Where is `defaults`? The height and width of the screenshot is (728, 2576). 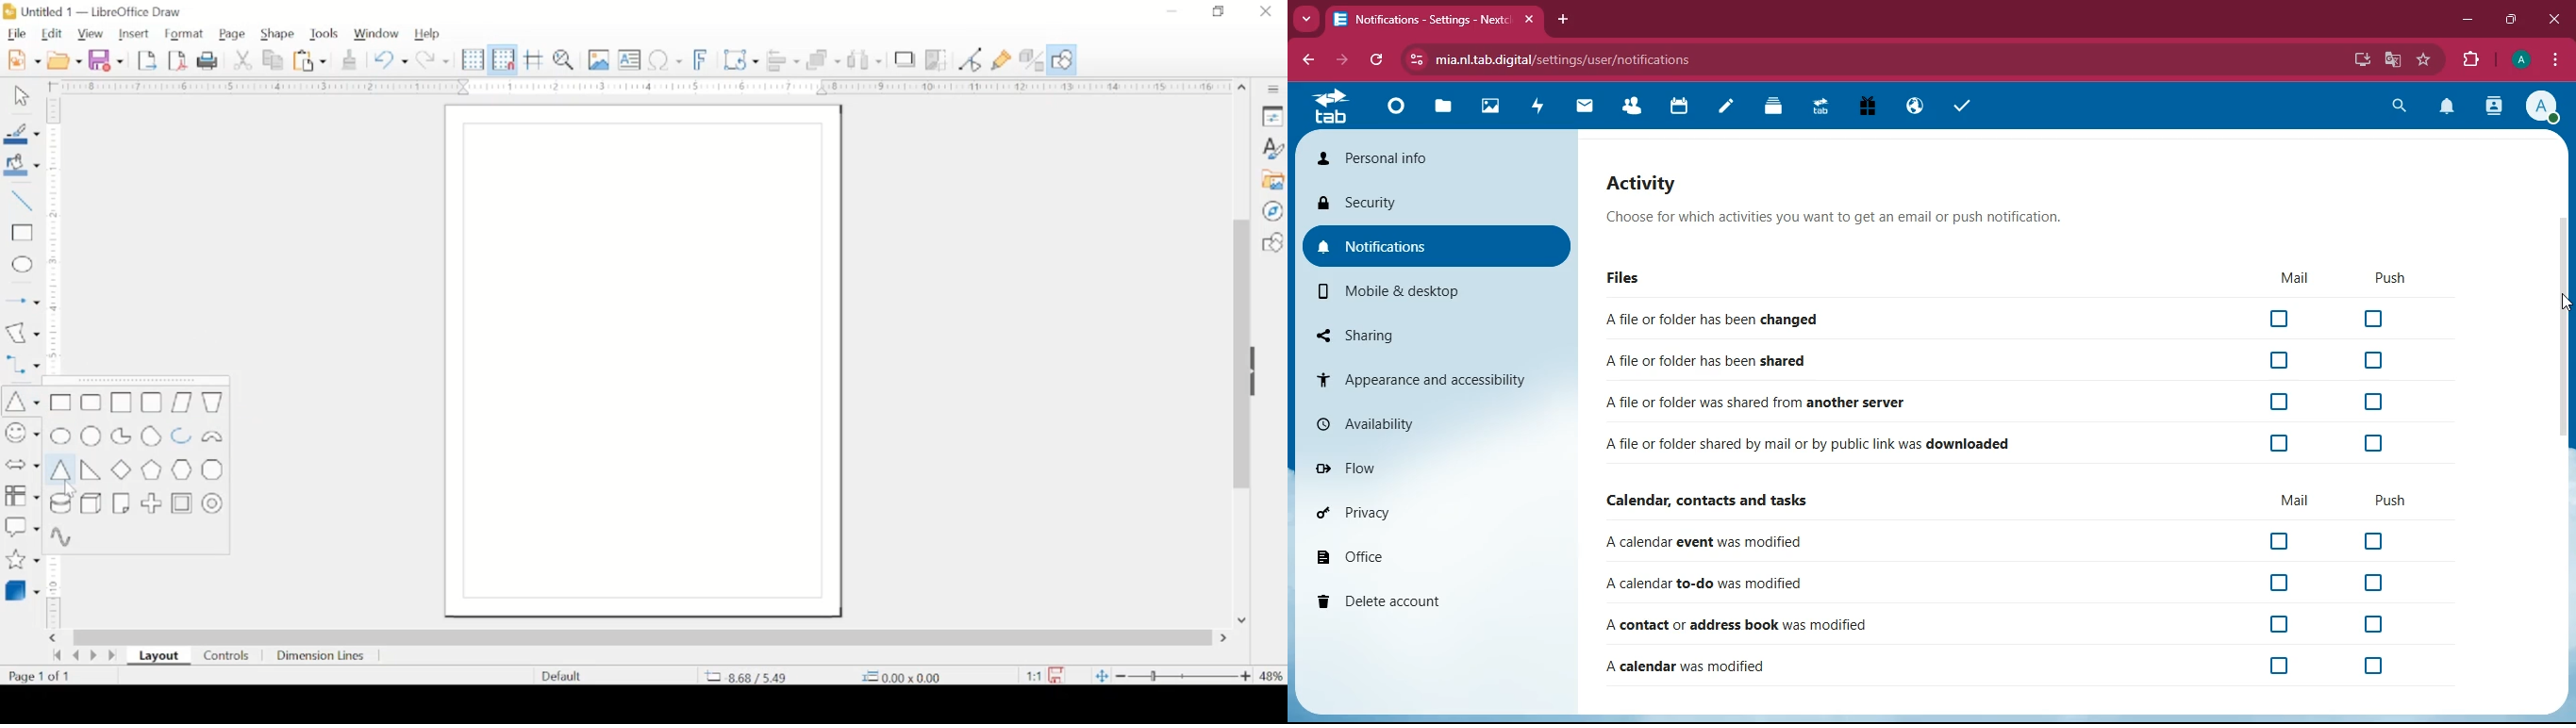
defaults is located at coordinates (560, 674).